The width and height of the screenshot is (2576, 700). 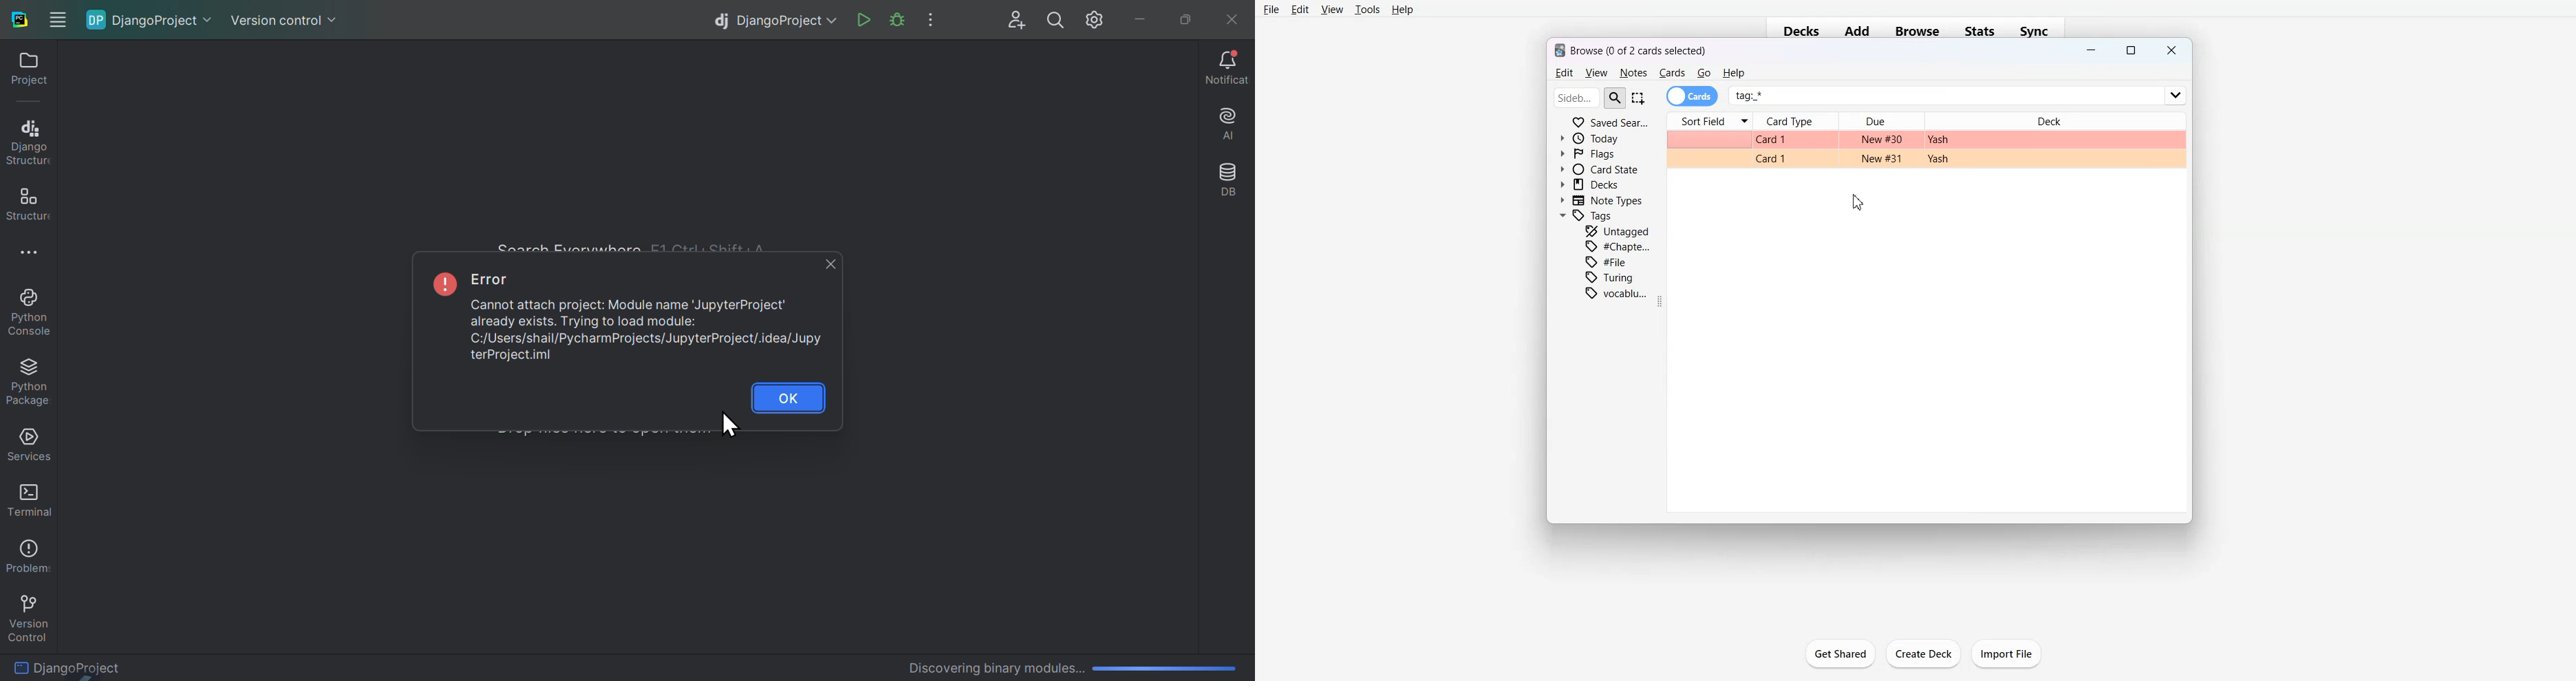 What do you see at coordinates (1619, 246) in the screenshot?
I see `Chapter` at bounding box center [1619, 246].